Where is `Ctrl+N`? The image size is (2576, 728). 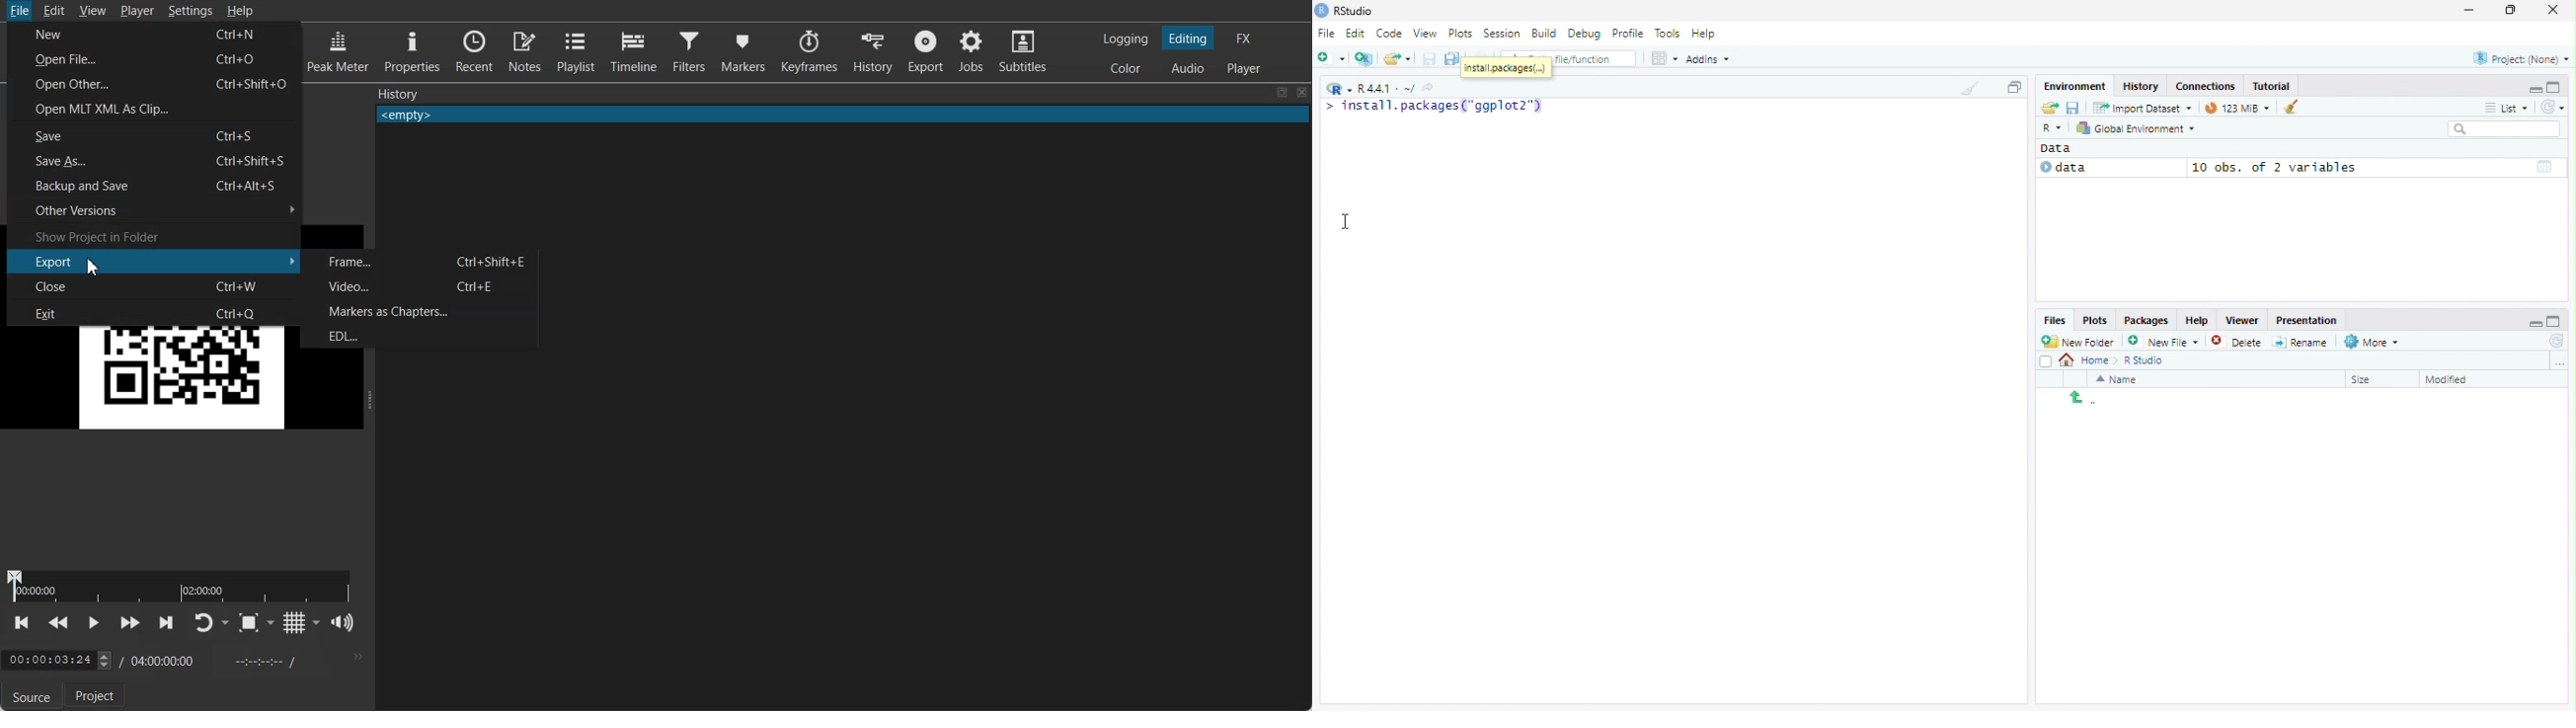
Ctrl+N is located at coordinates (242, 35).